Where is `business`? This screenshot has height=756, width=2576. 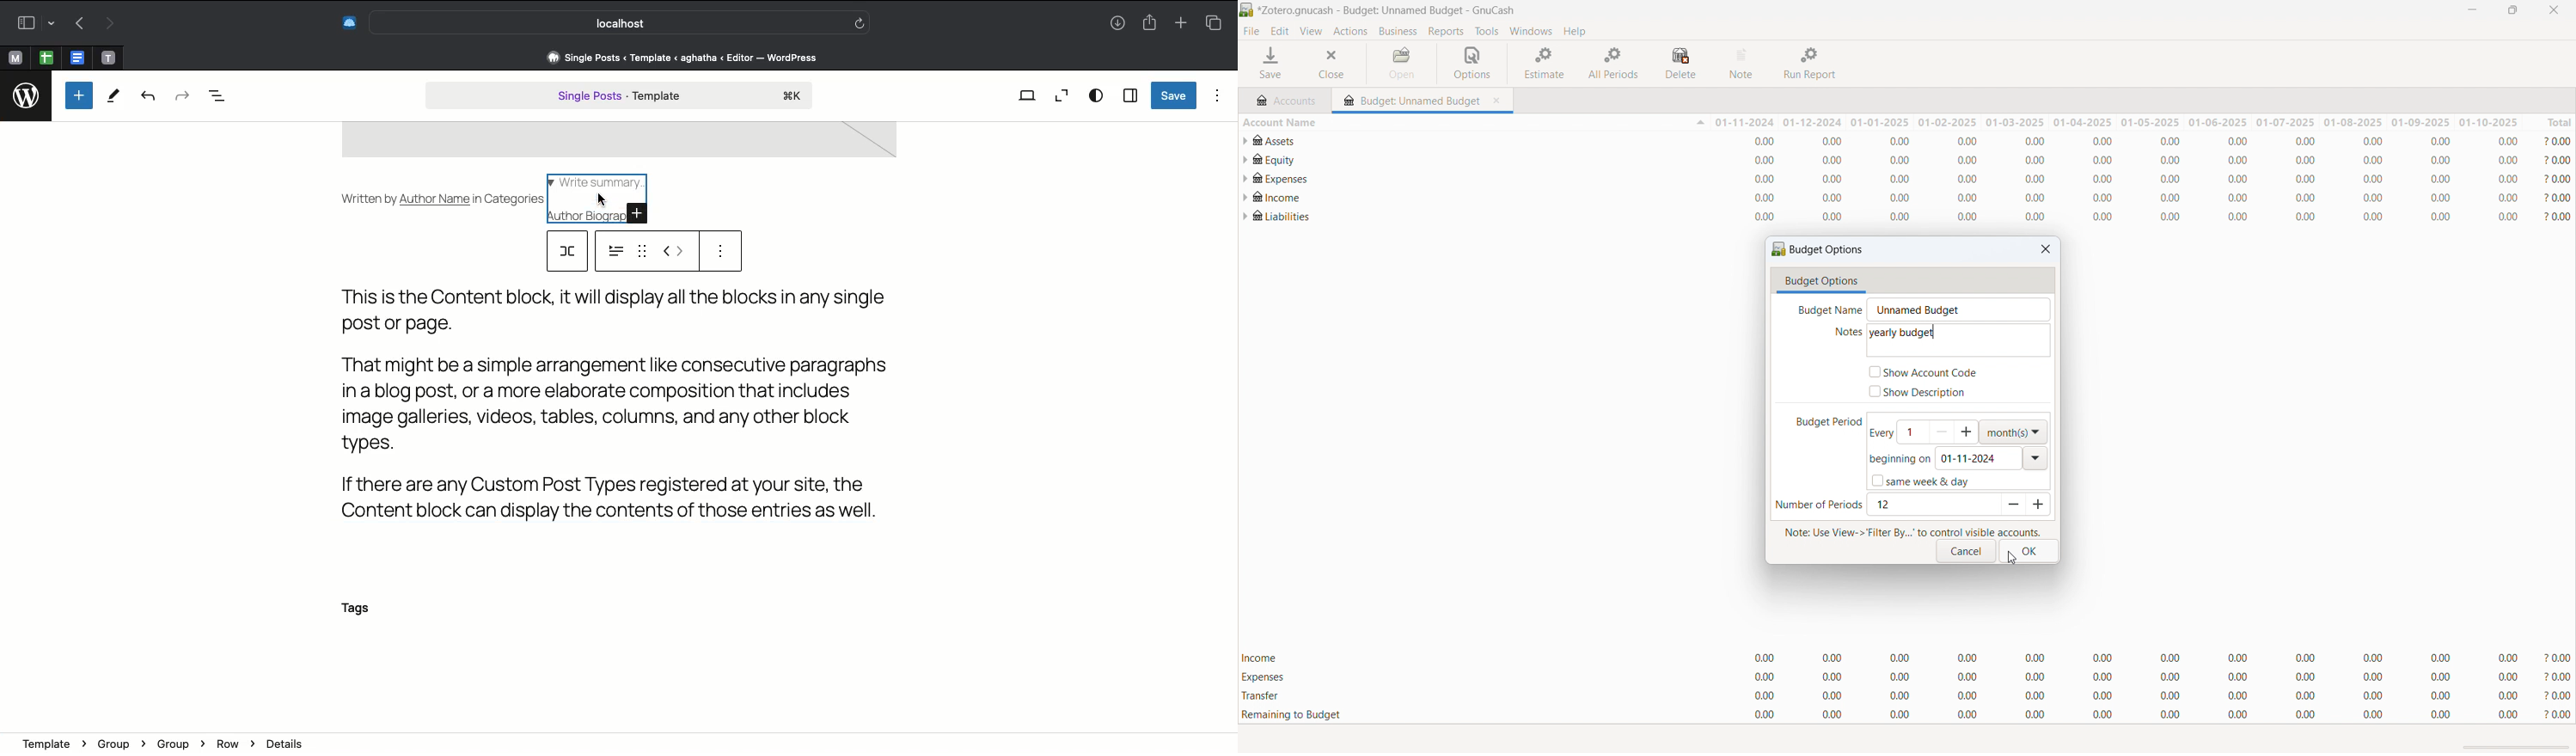 business is located at coordinates (1398, 31).